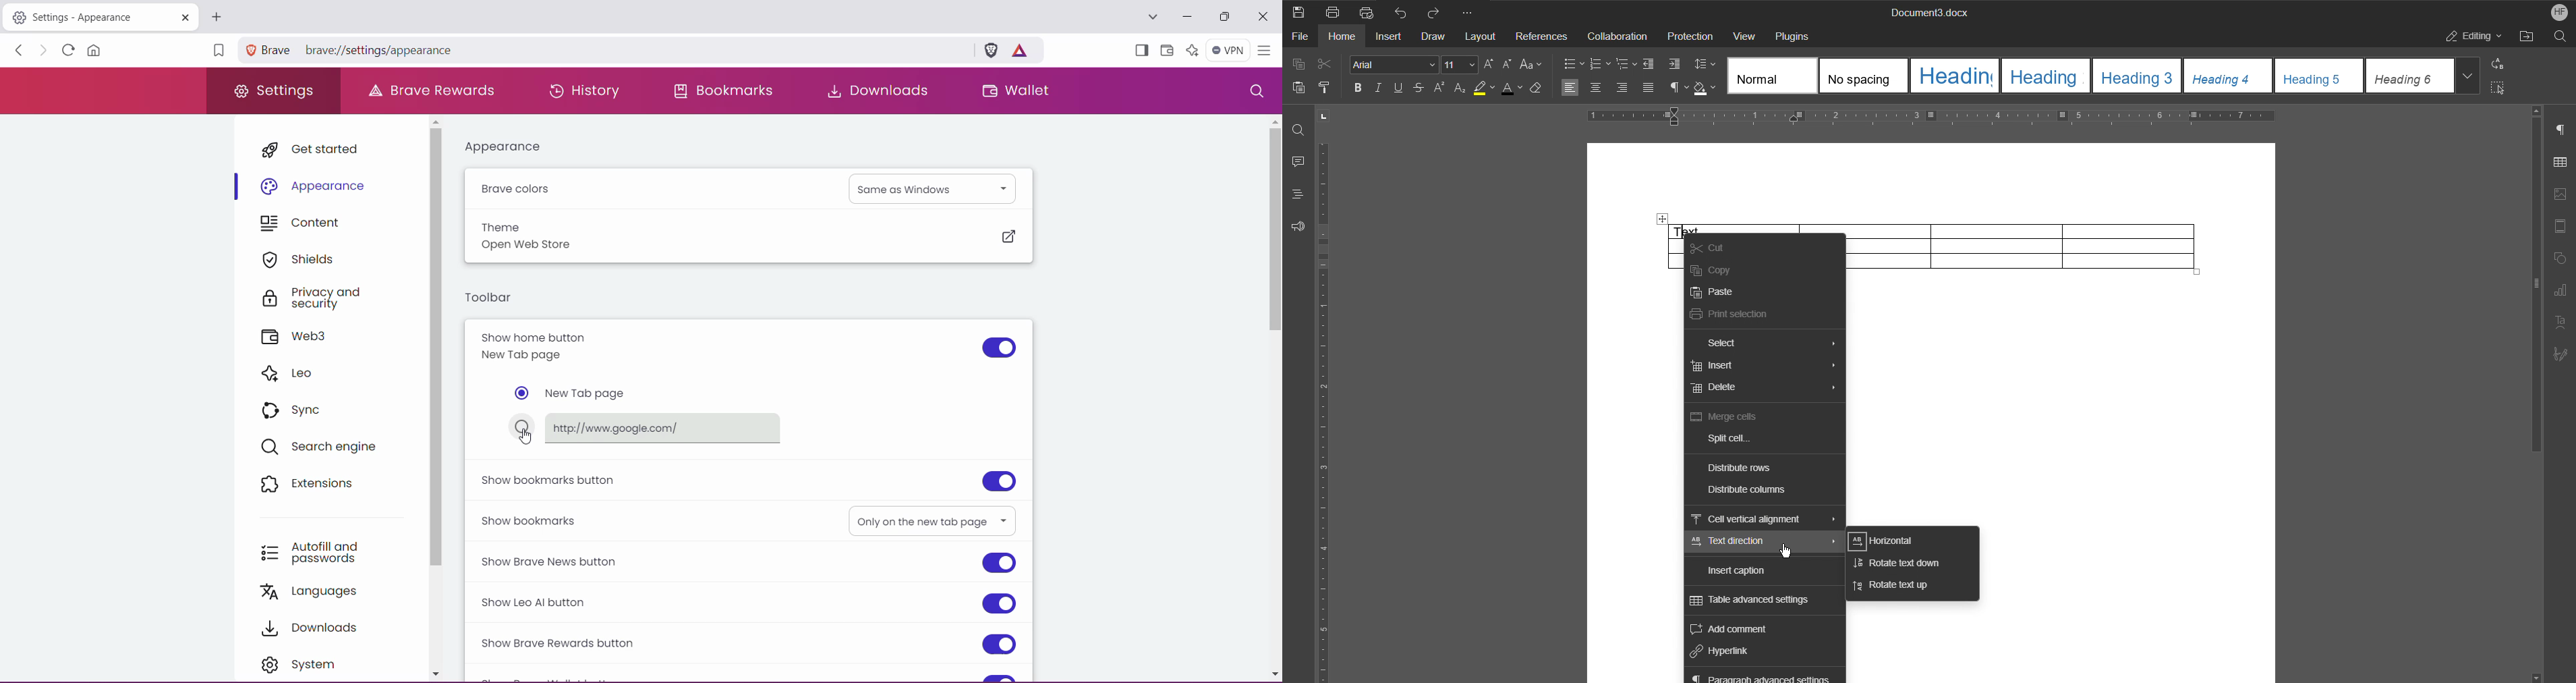 This screenshot has height=700, width=2576. What do you see at coordinates (2561, 321) in the screenshot?
I see `Text Art` at bounding box center [2561, 321].